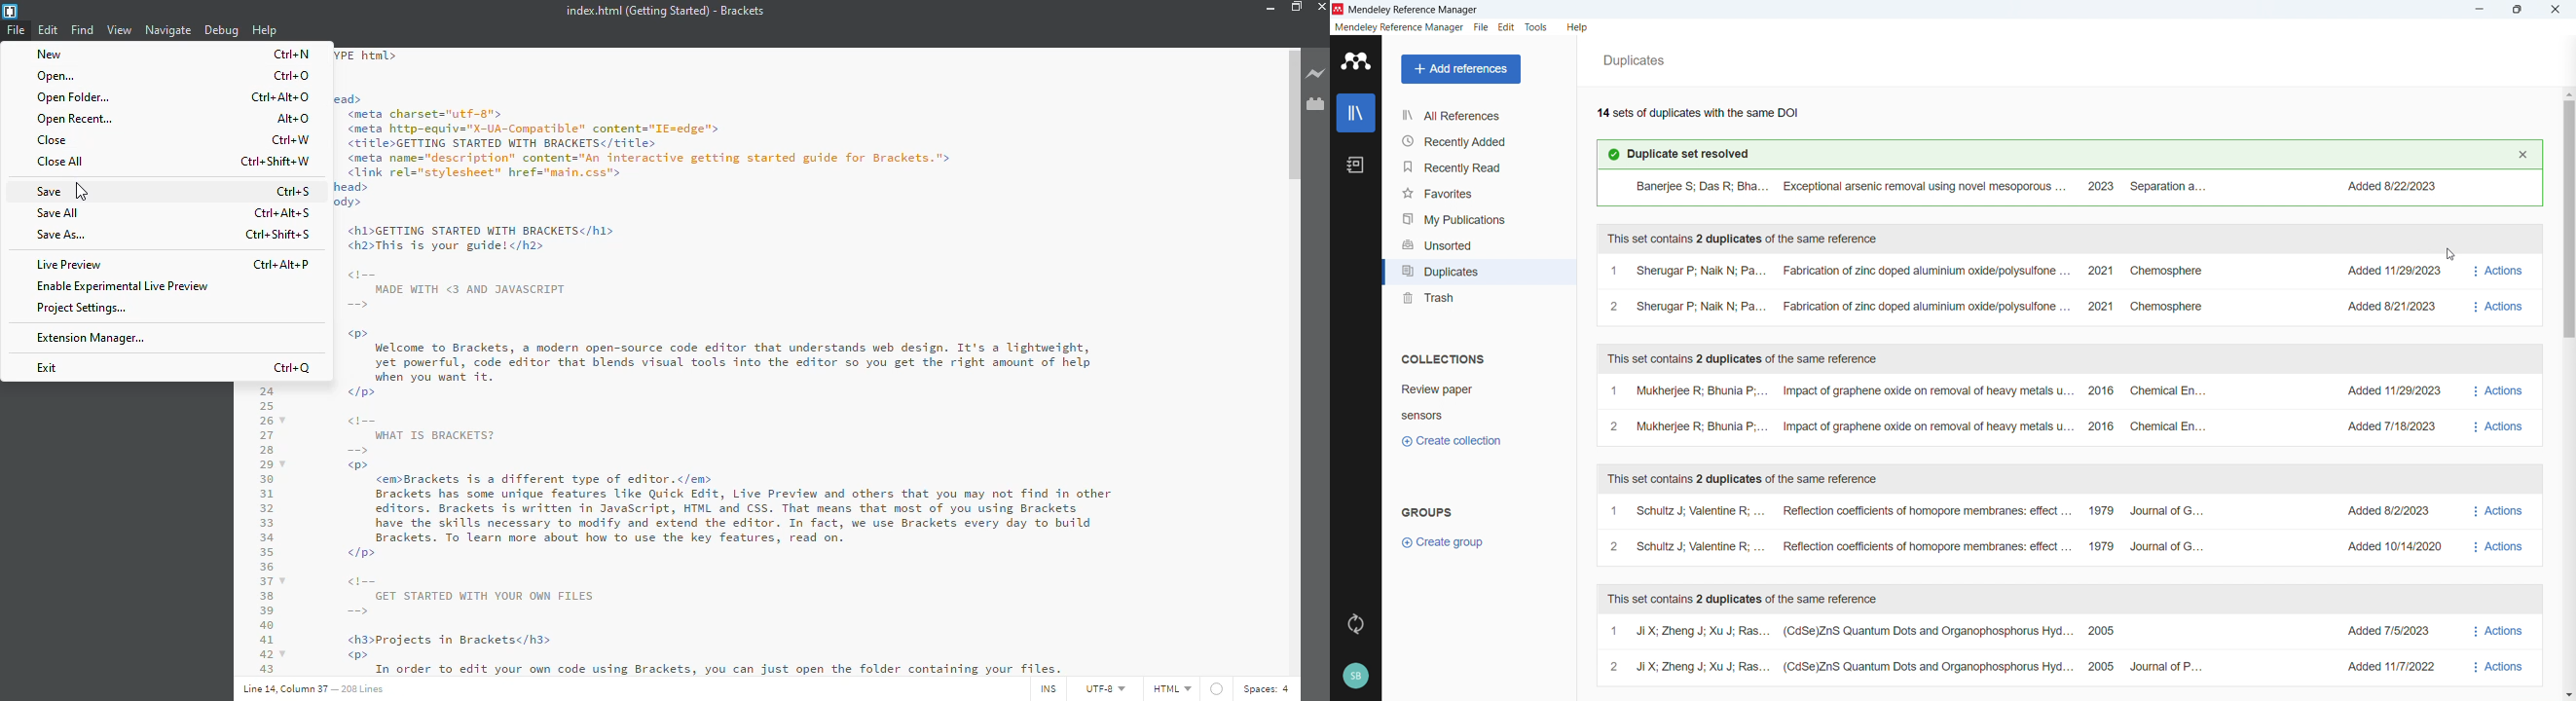  Describe the element at coordinates (55, 368) in the screenshot. I see `exit` at that location.